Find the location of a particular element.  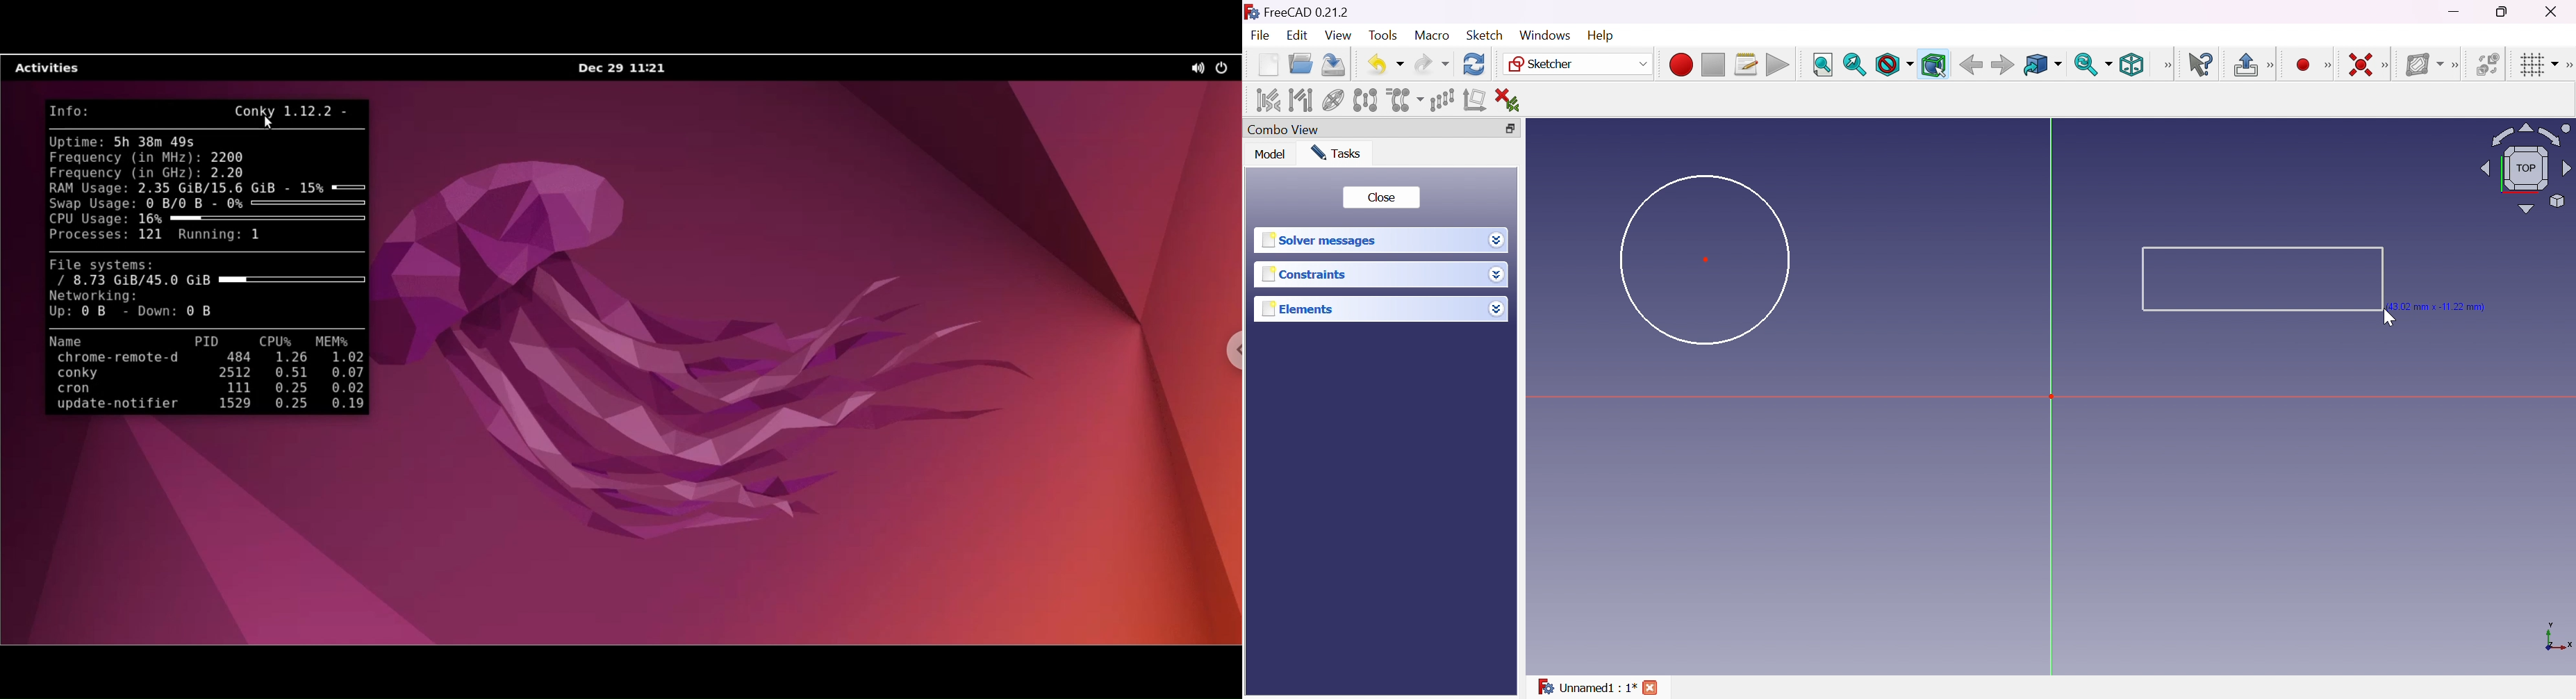

Edit is located at coordinates (1298, 37).